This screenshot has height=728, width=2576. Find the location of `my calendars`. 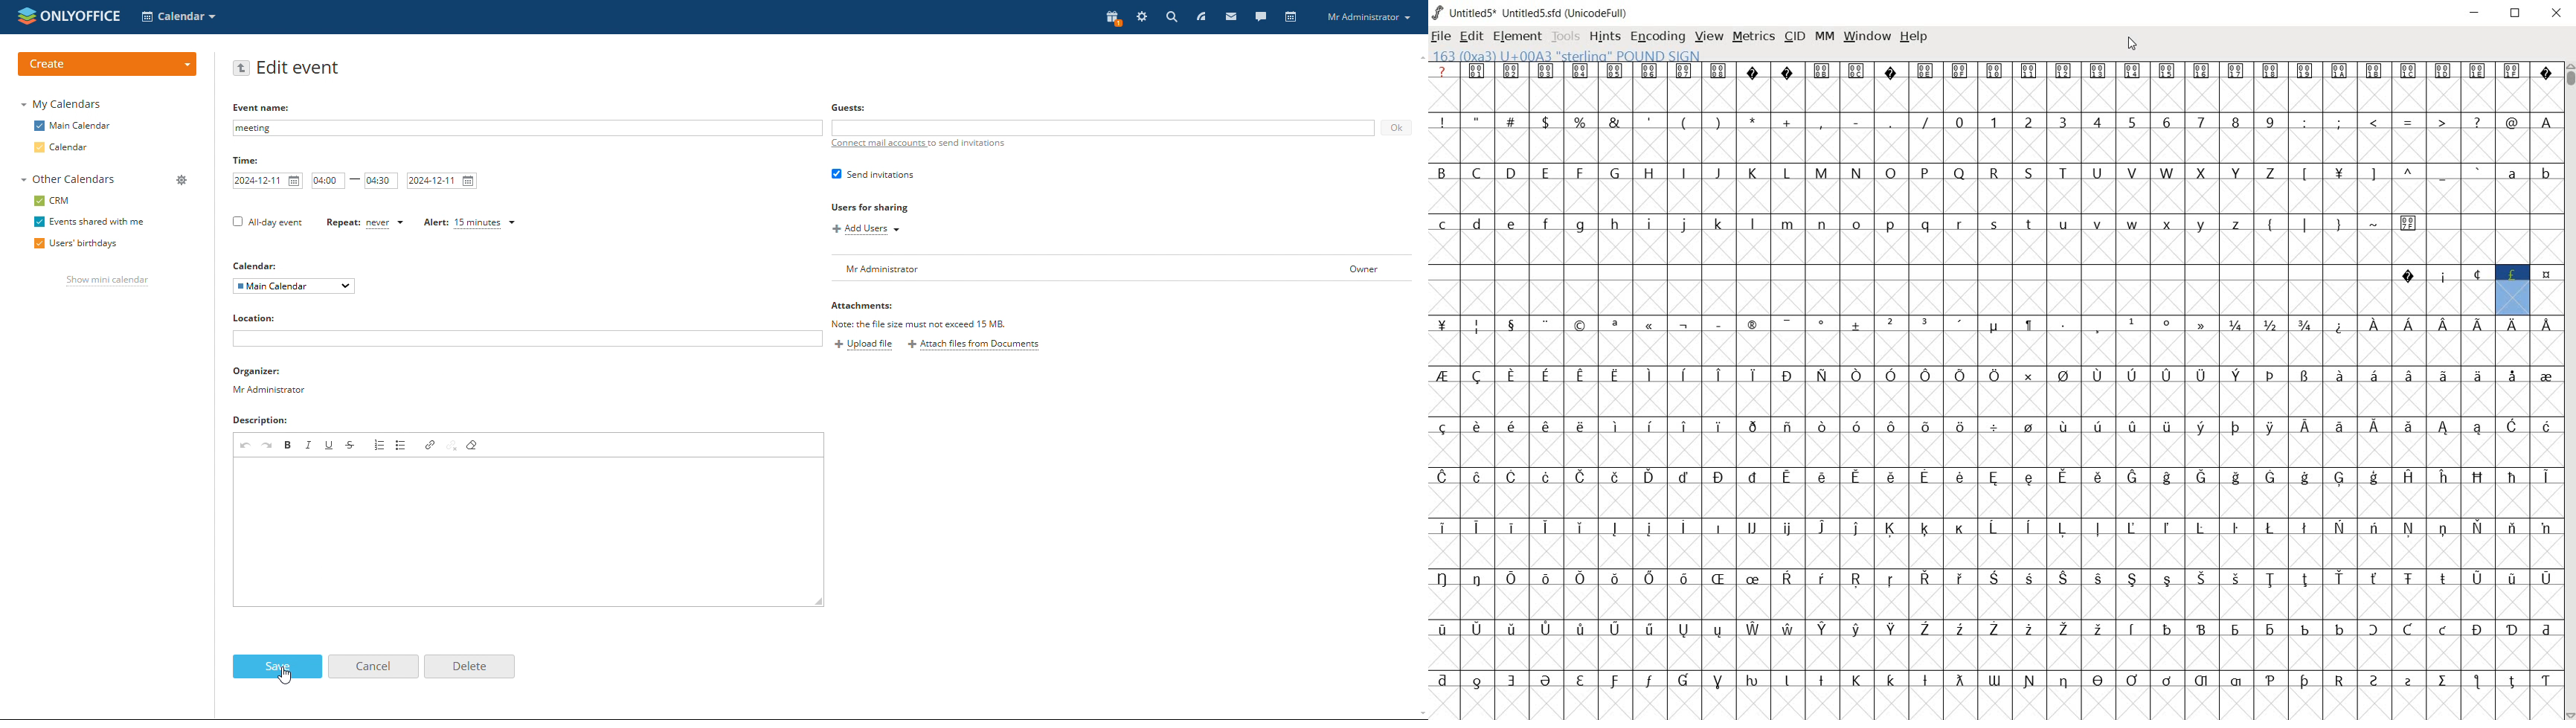

my calendars is located at coordinates (62, 105).